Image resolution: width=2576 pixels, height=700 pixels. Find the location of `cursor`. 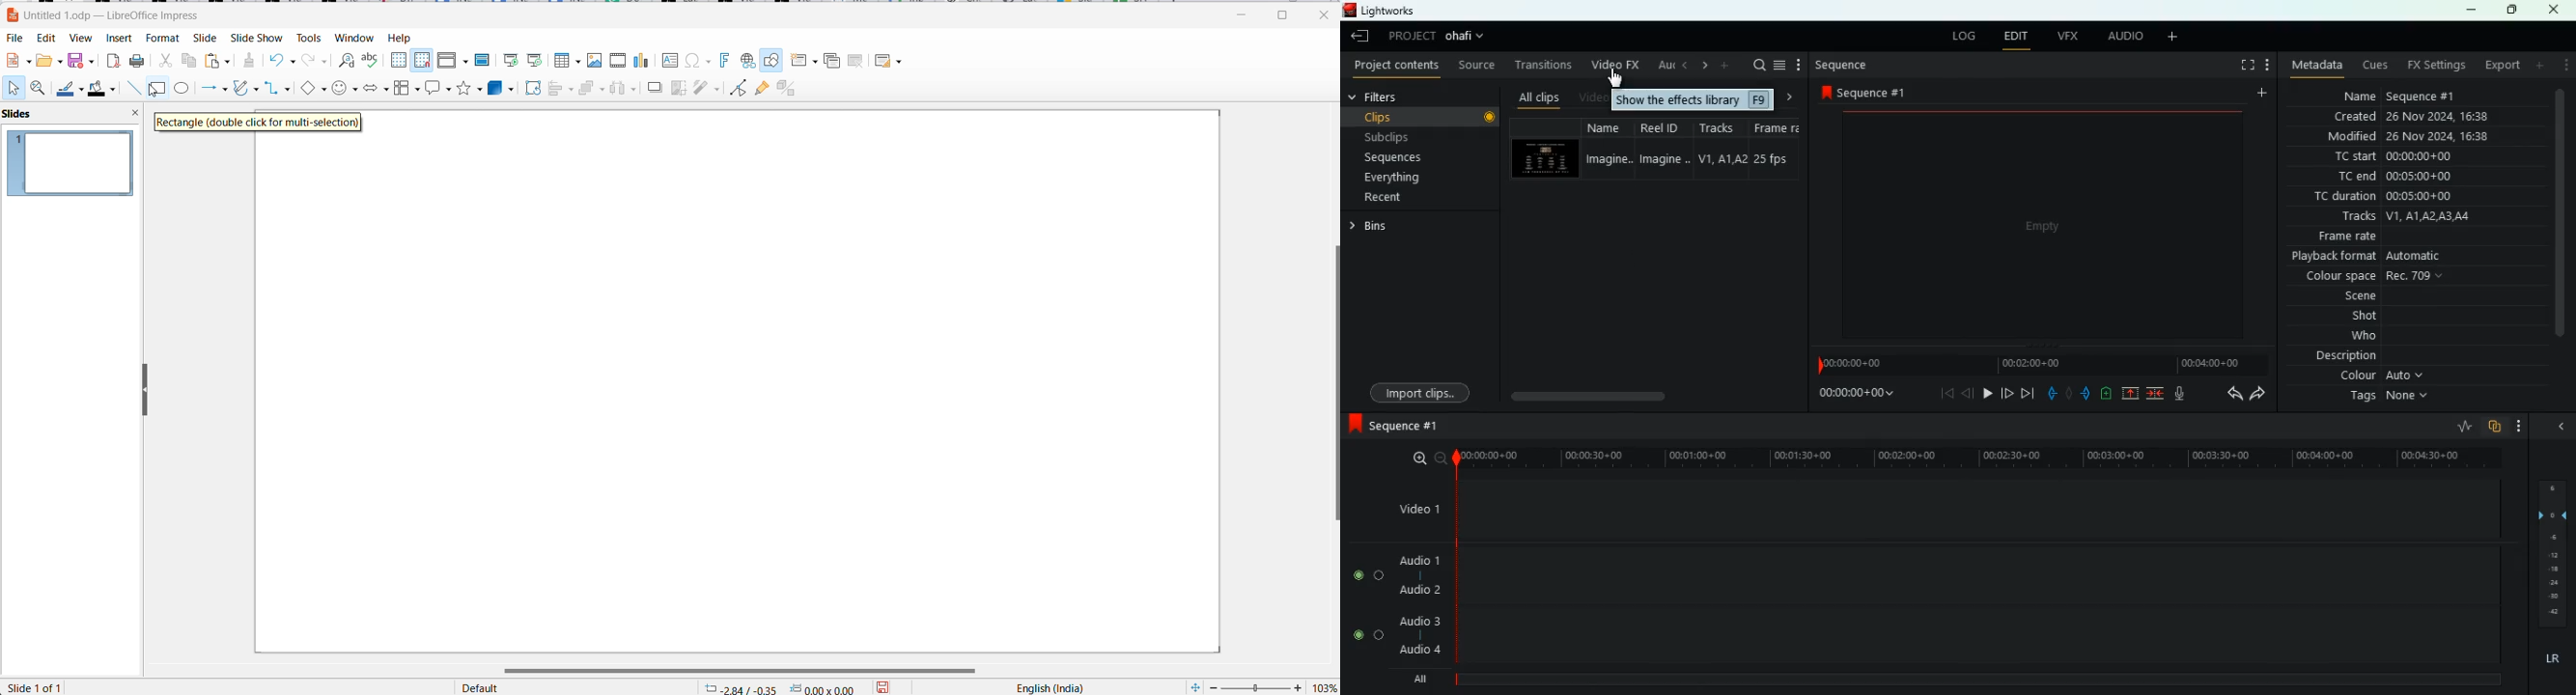

cursor is located at coordinates (154, 94).